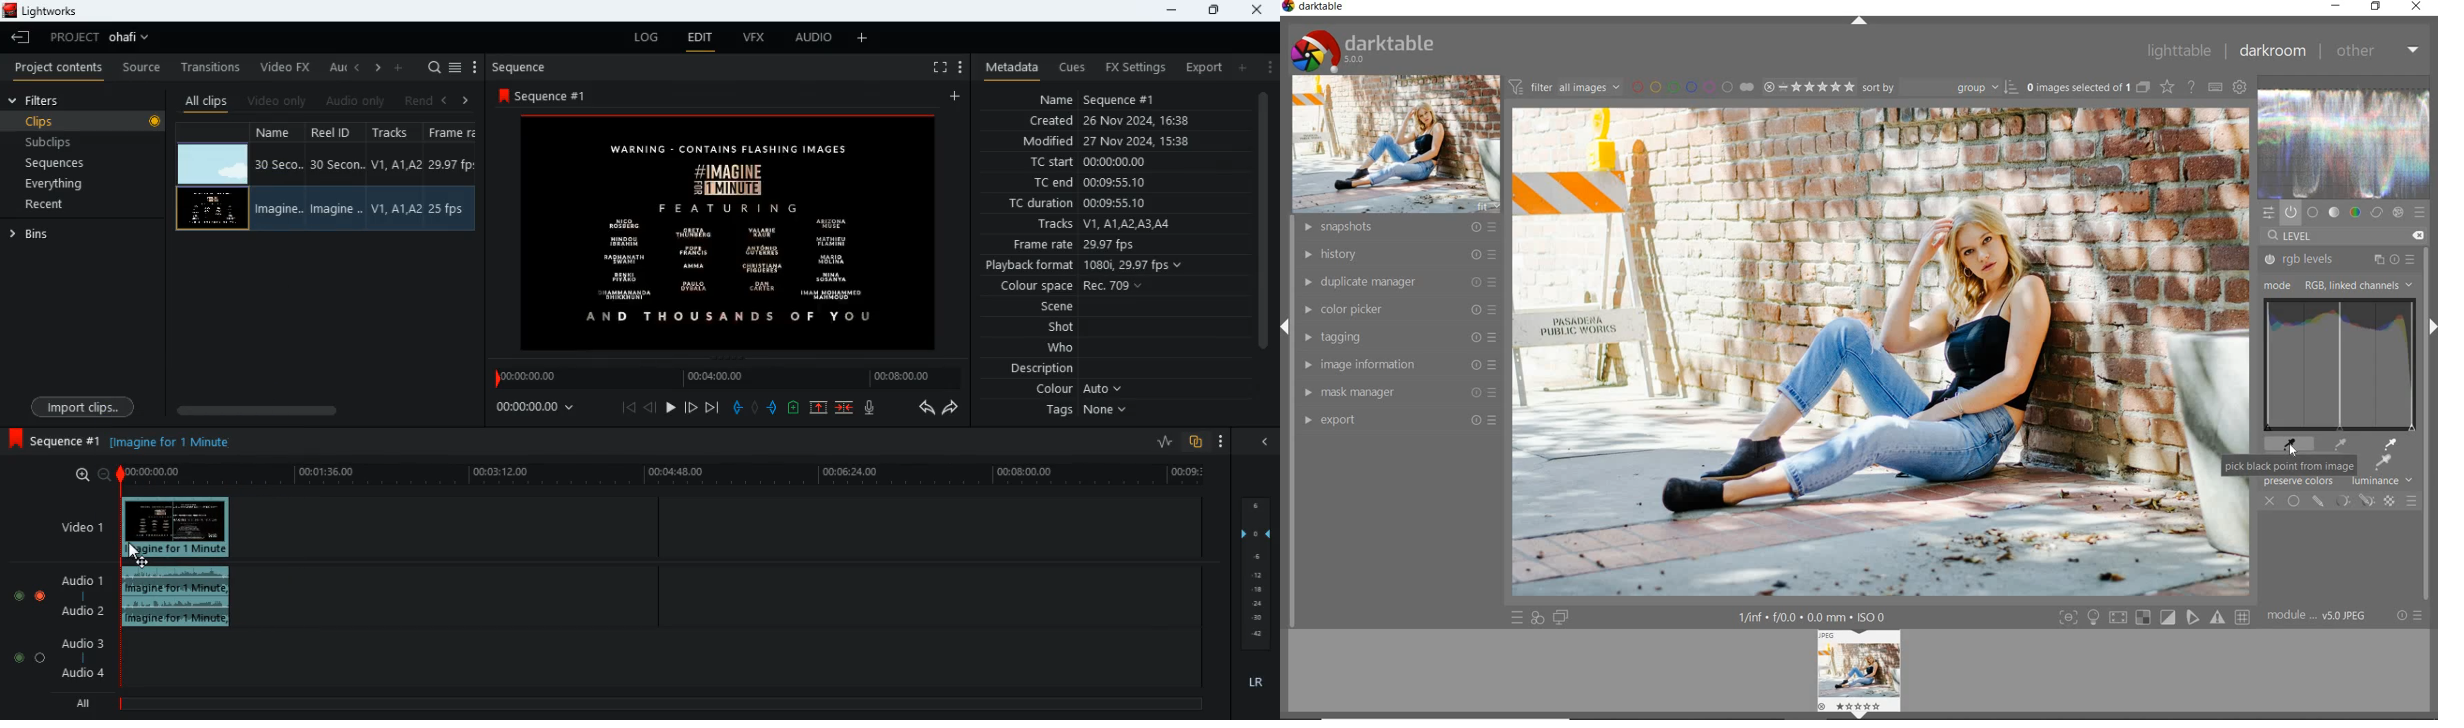 The image size is (2464, 728). I want to click on au, so click(338, 66).